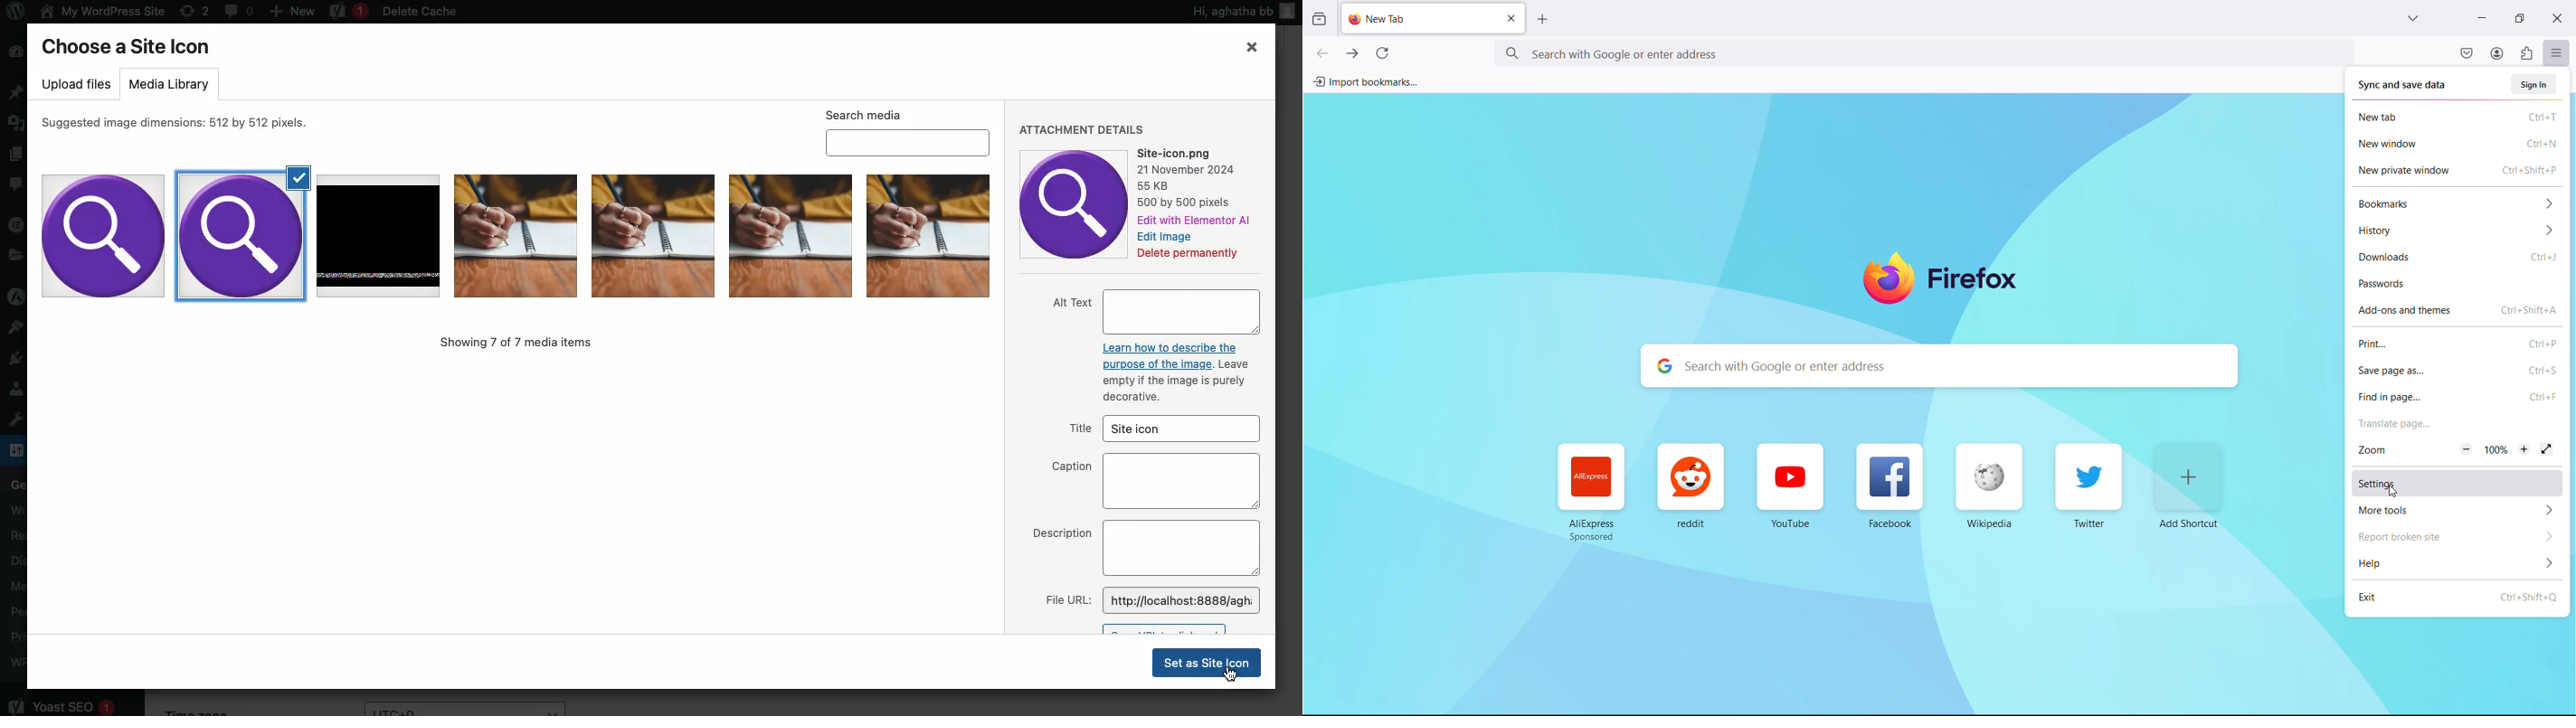 Image resolution: width=2576 pixels, height=728 pixels. What do you see at coordinates (18, 120) in the screenshot?
I see `Media` at bounding box center [18, 120].